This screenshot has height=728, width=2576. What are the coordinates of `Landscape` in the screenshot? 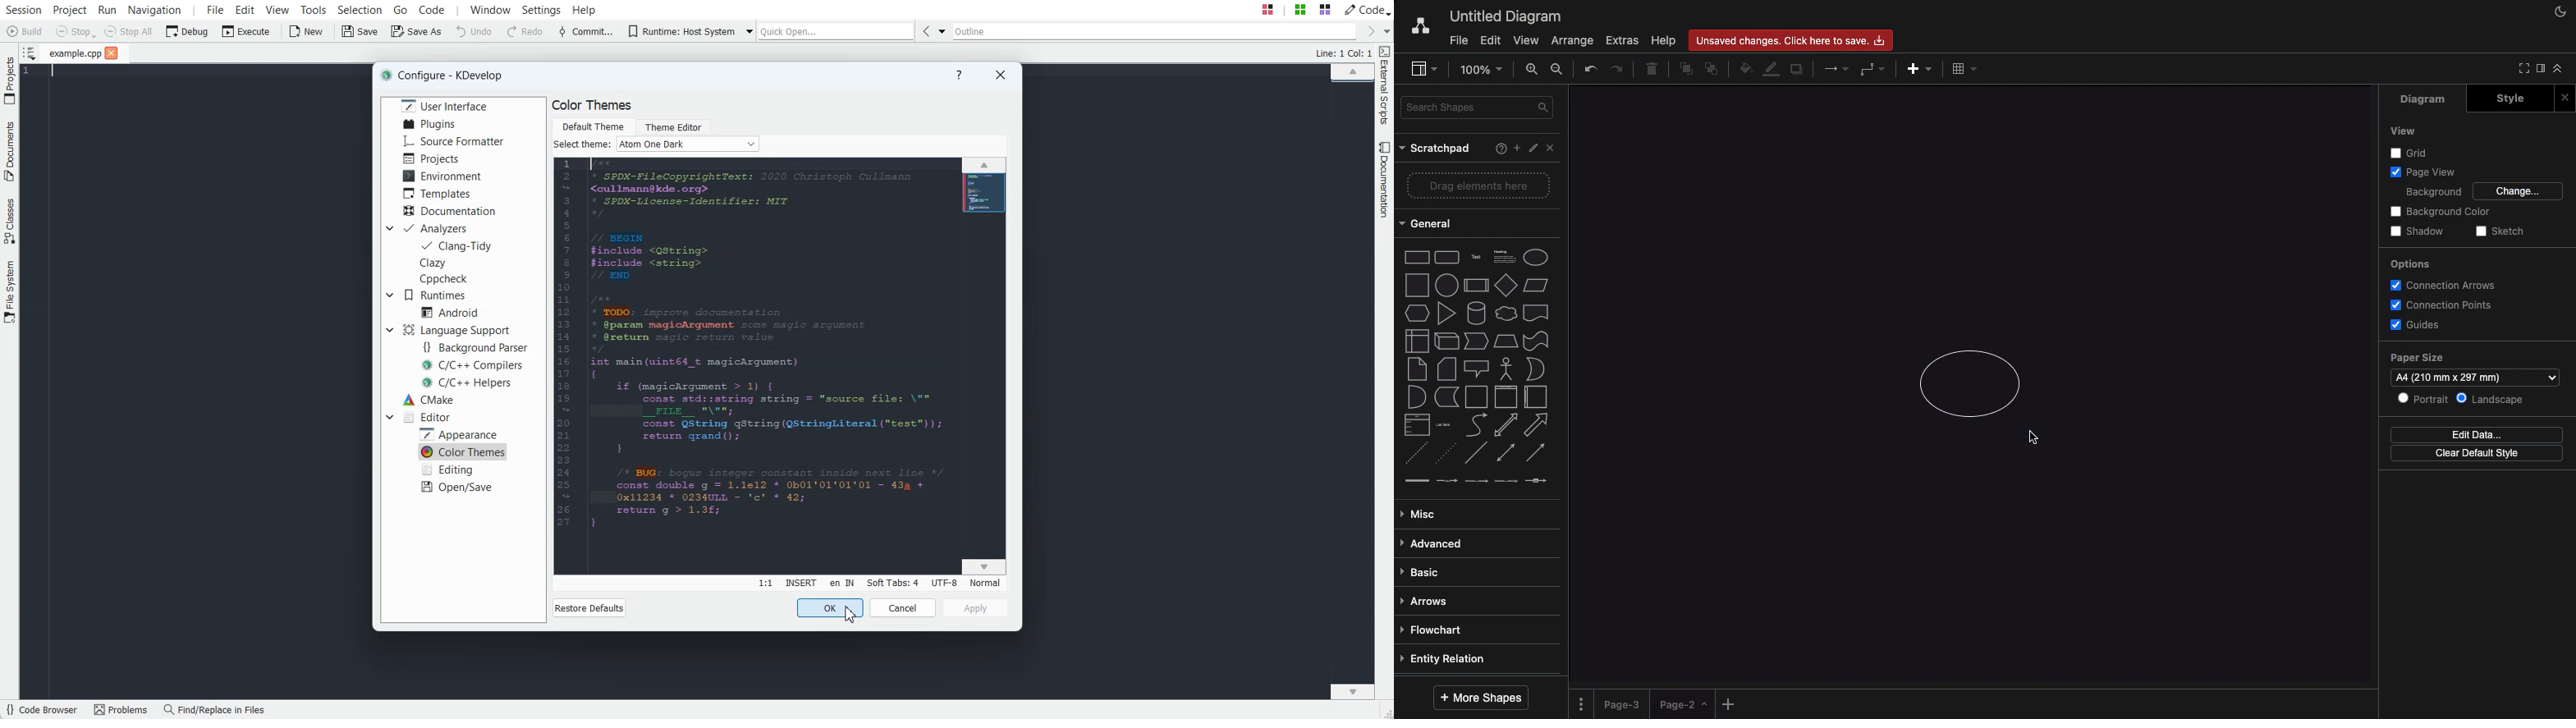 It's located at (2495, 397).